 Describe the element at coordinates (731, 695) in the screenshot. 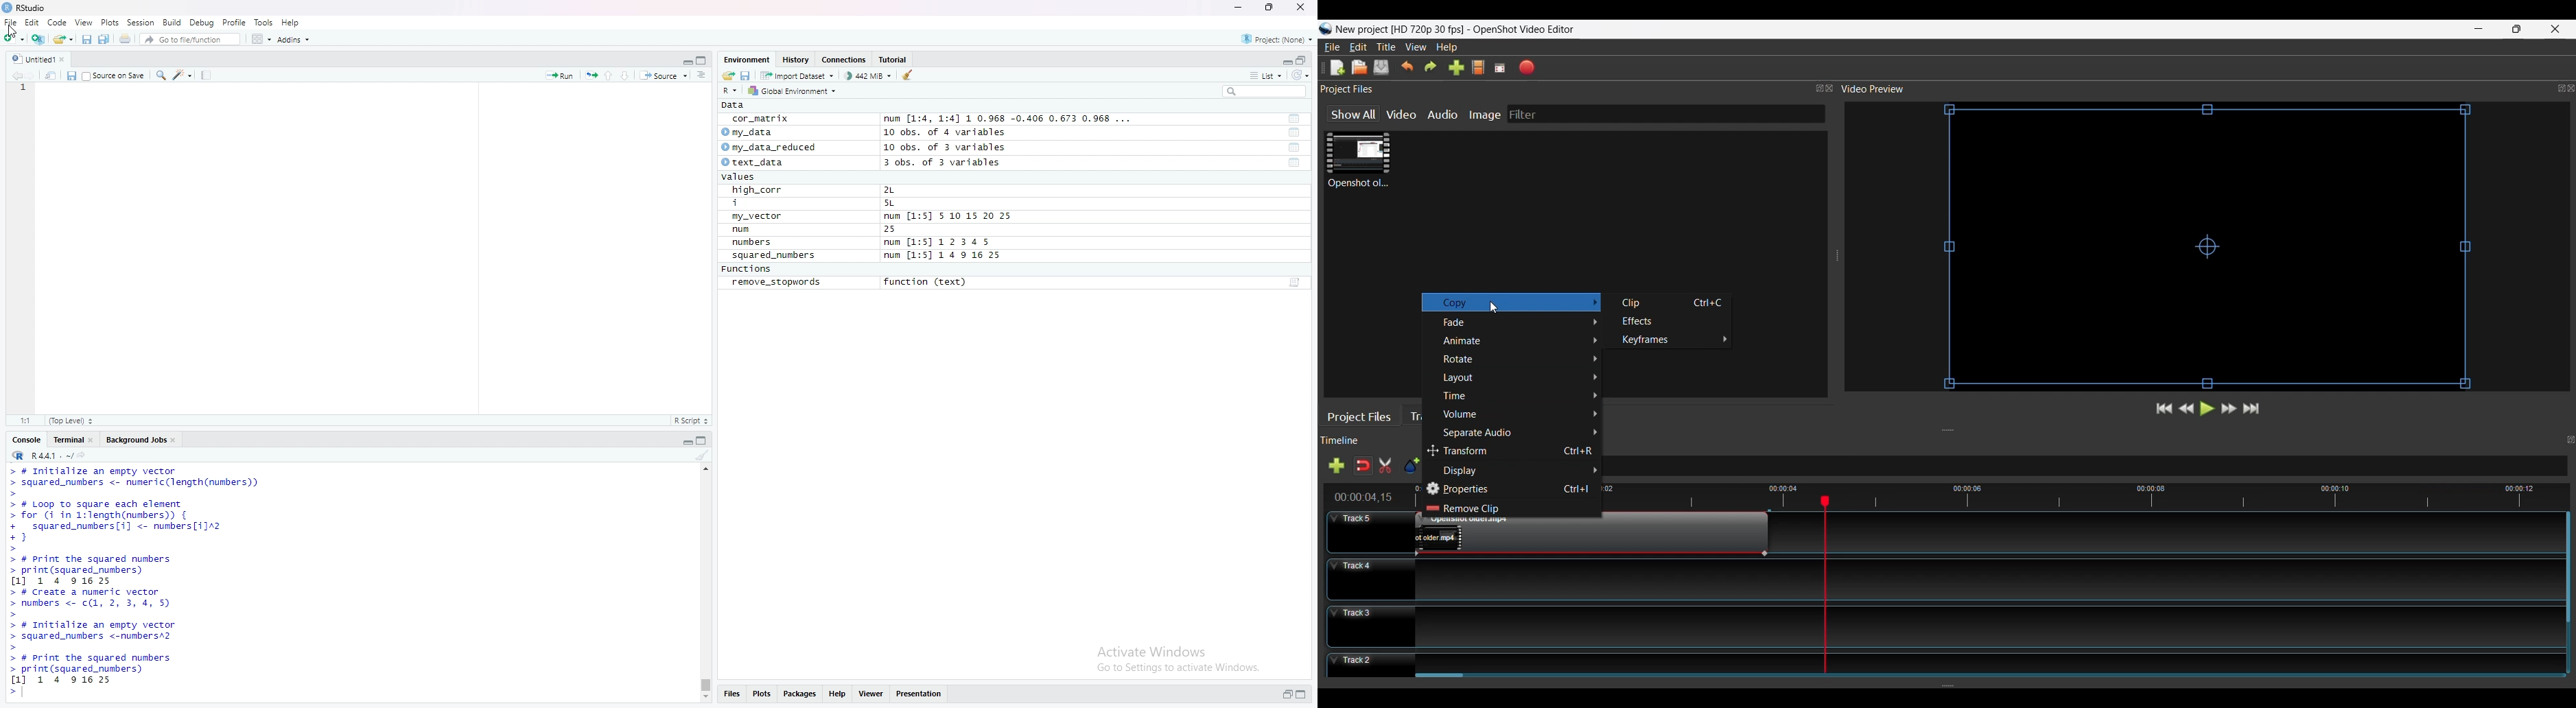

I see `Filles` at that location.